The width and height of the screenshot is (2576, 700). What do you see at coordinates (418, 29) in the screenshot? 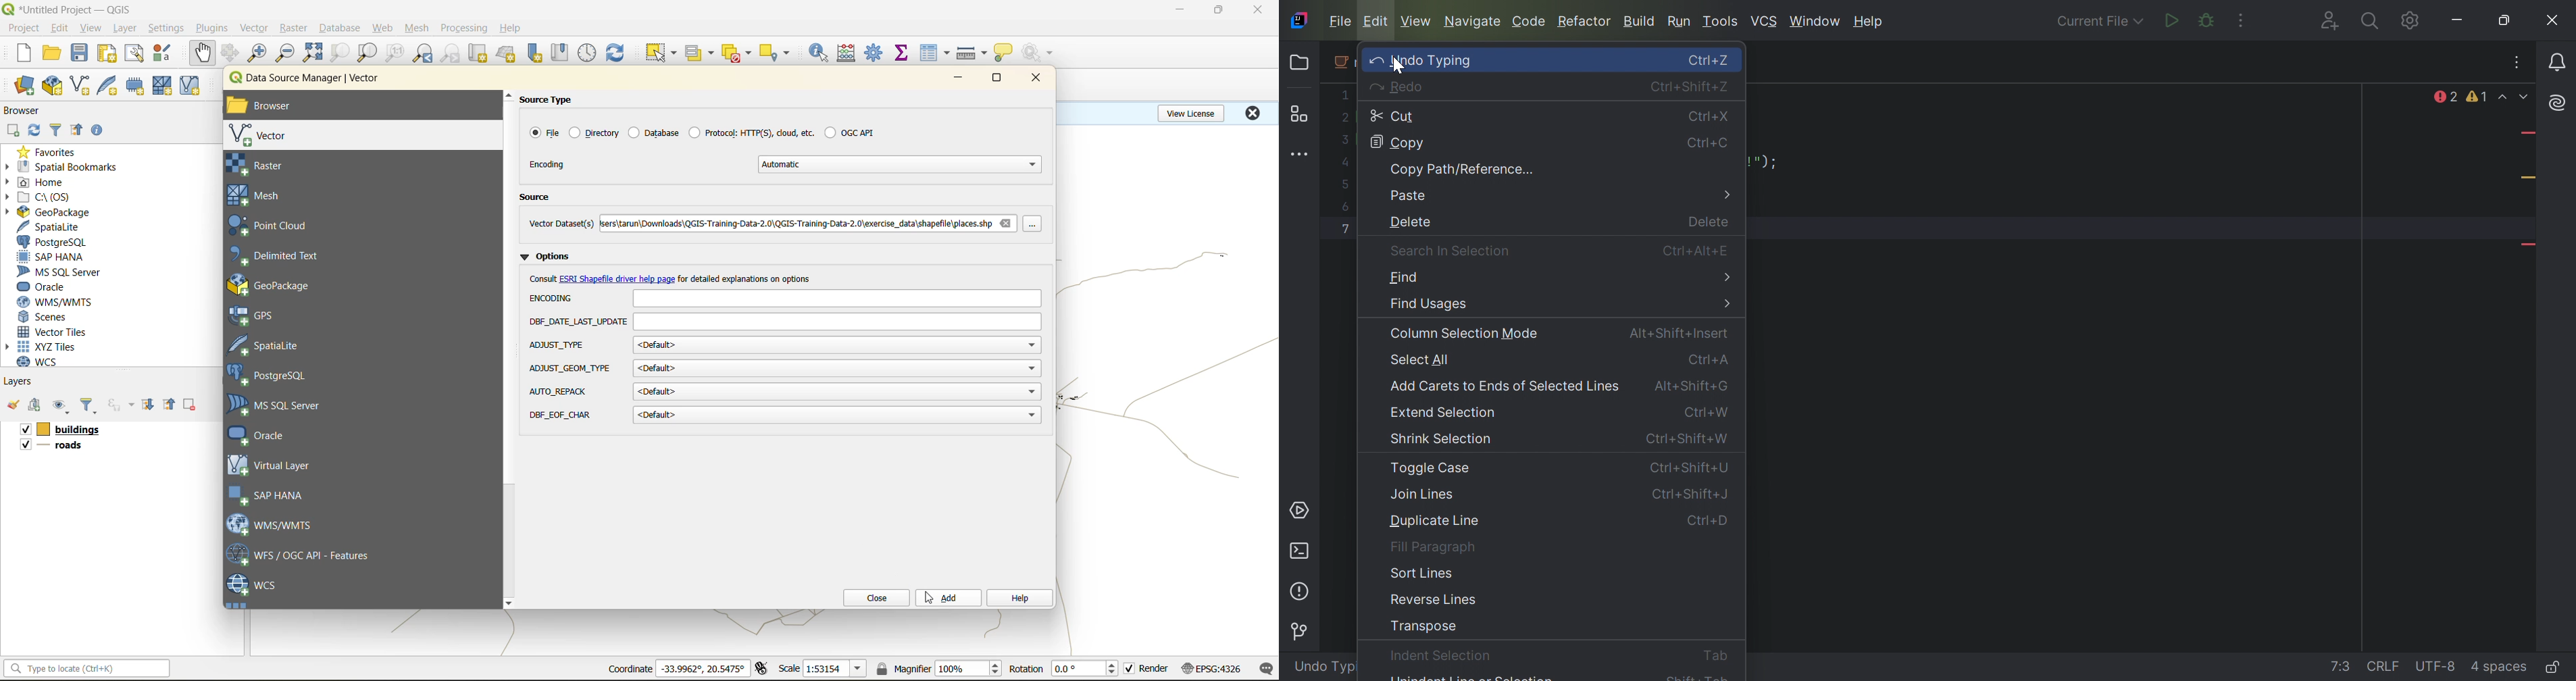
I see `mesh` at bounding box center [418, 29].